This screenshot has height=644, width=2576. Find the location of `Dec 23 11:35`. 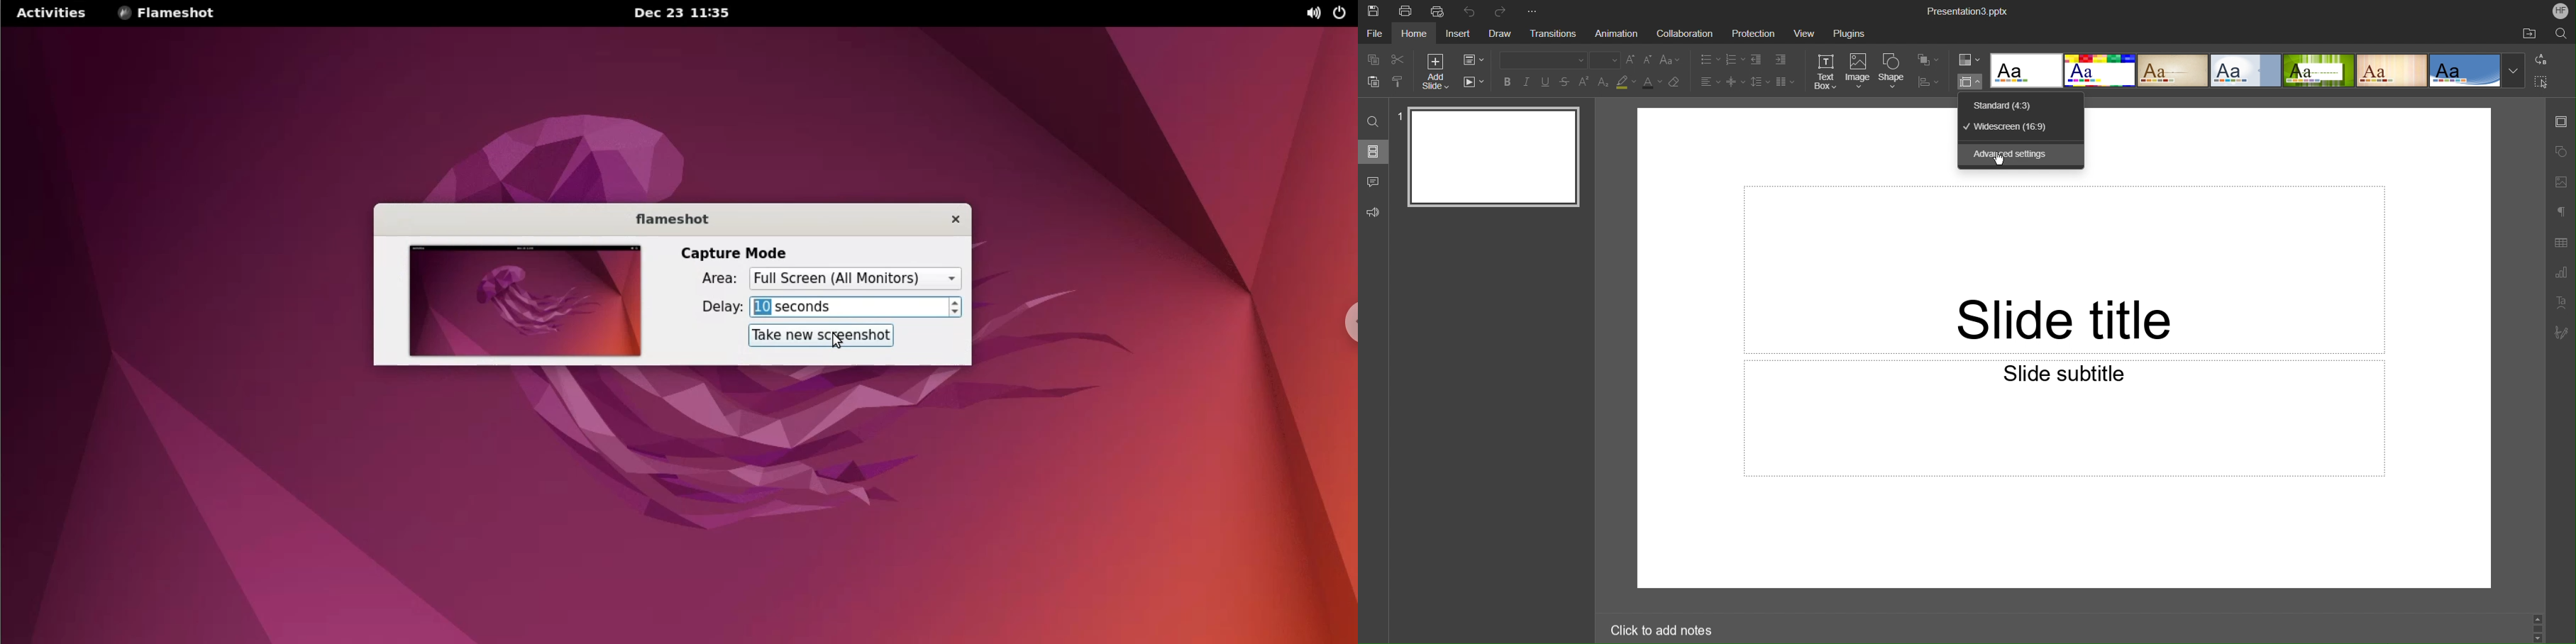

Dec 23 11:35 is located at coordinates (690, 13).